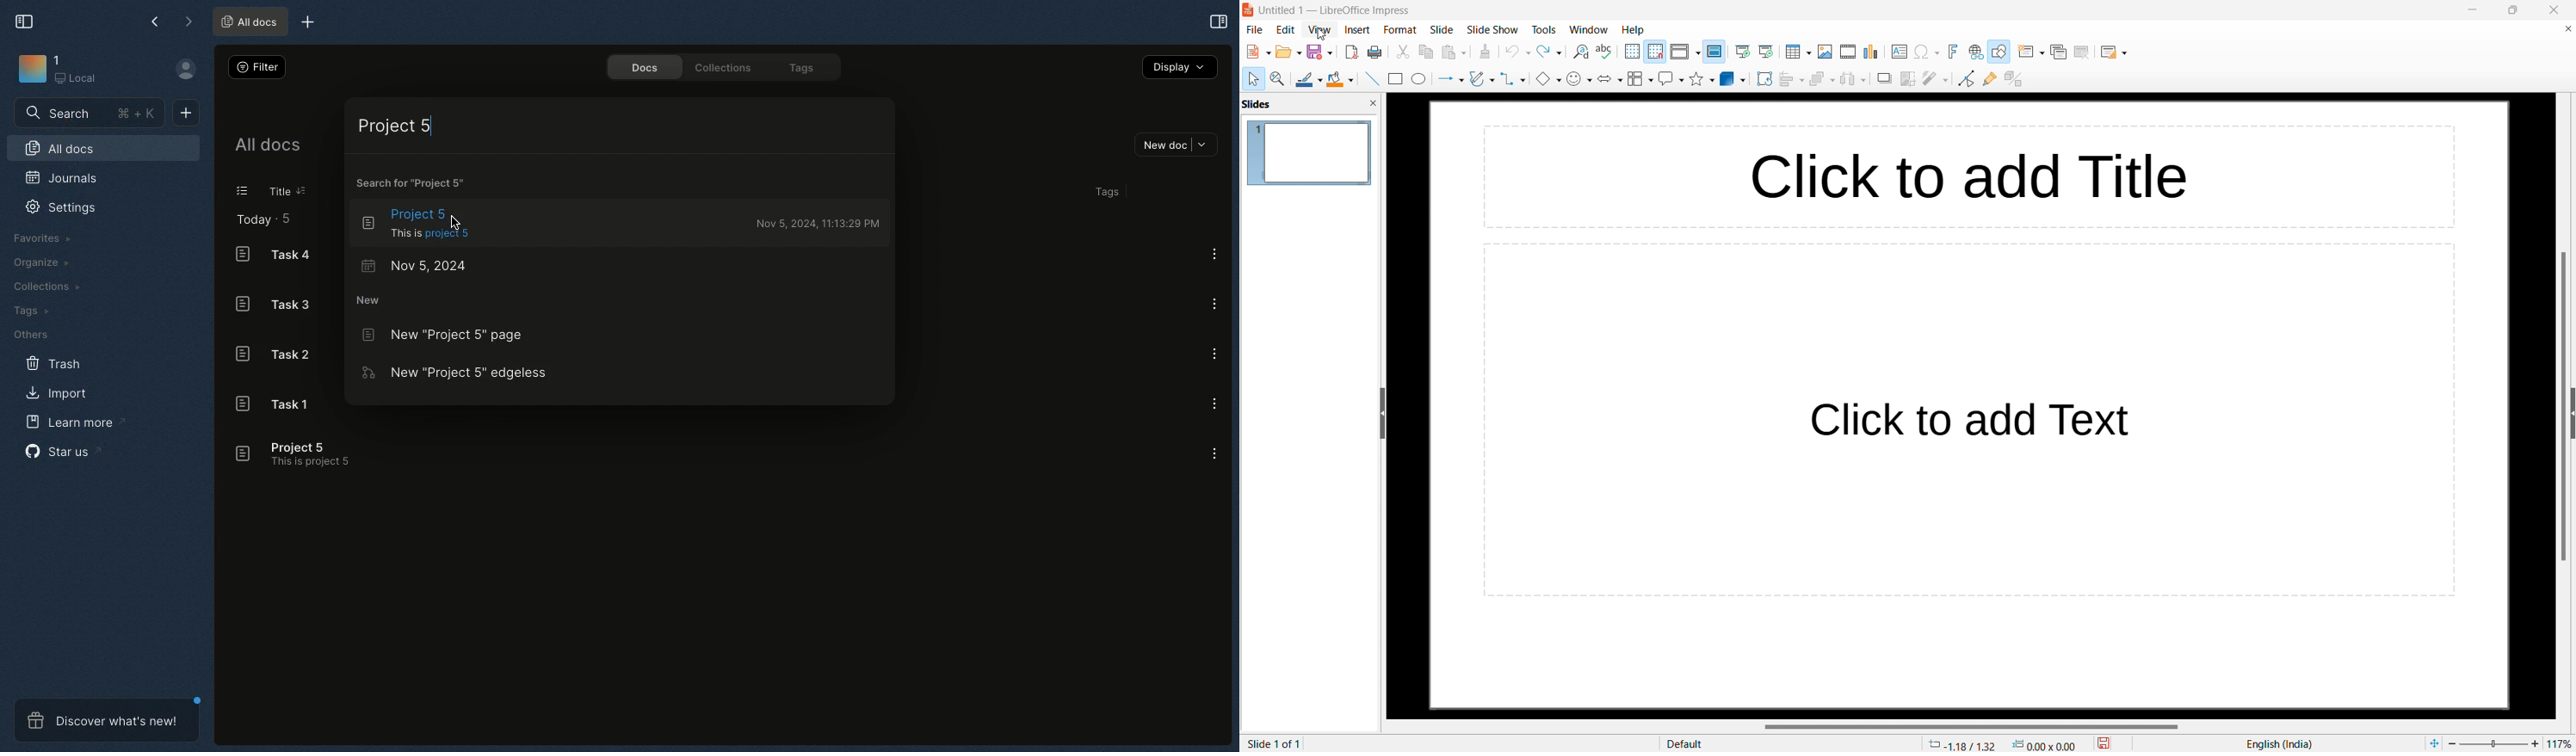 This screenshot has height=756, width=2576. I want to click on toggle extrusion, so click(2014, 79).